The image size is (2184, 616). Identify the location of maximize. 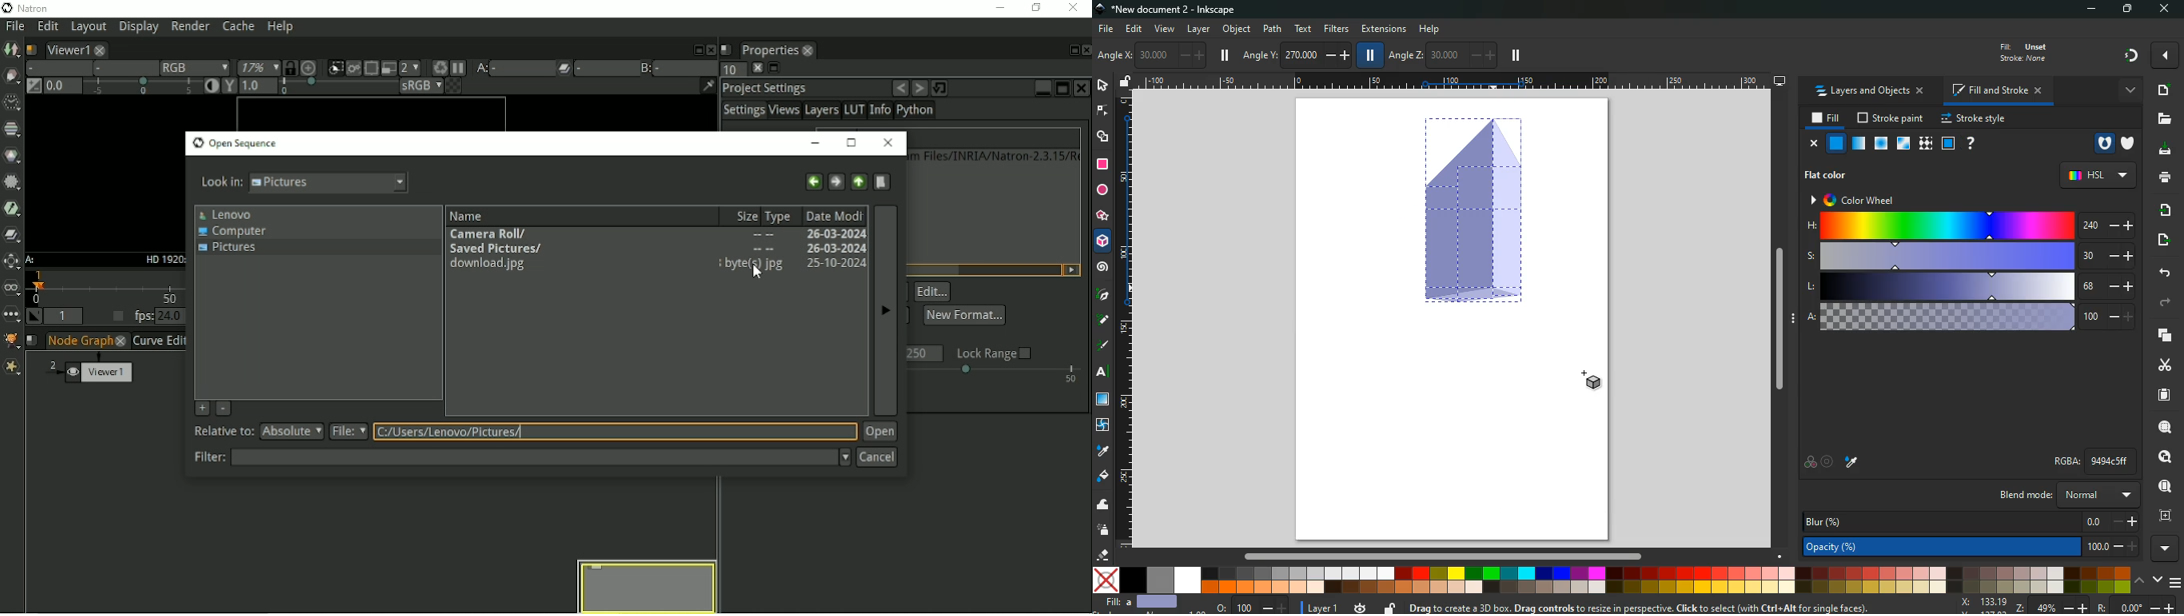
(2130, 10).